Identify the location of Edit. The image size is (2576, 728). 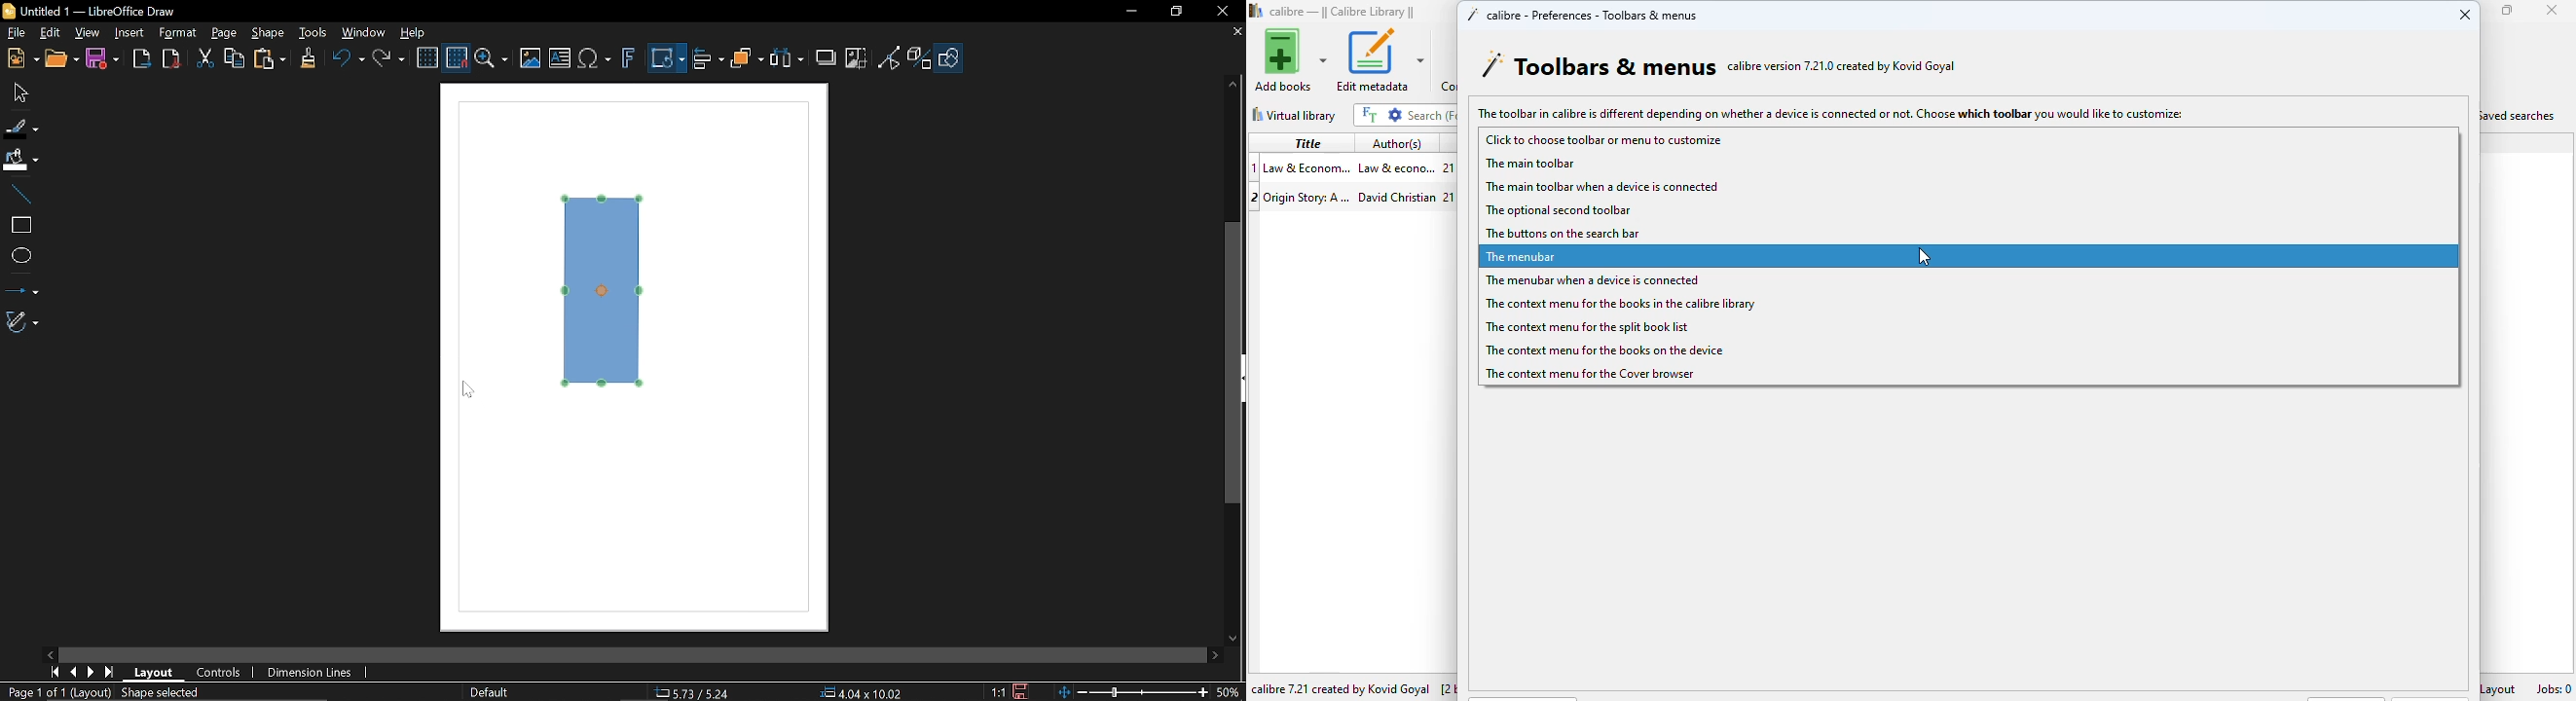
(49, 33).